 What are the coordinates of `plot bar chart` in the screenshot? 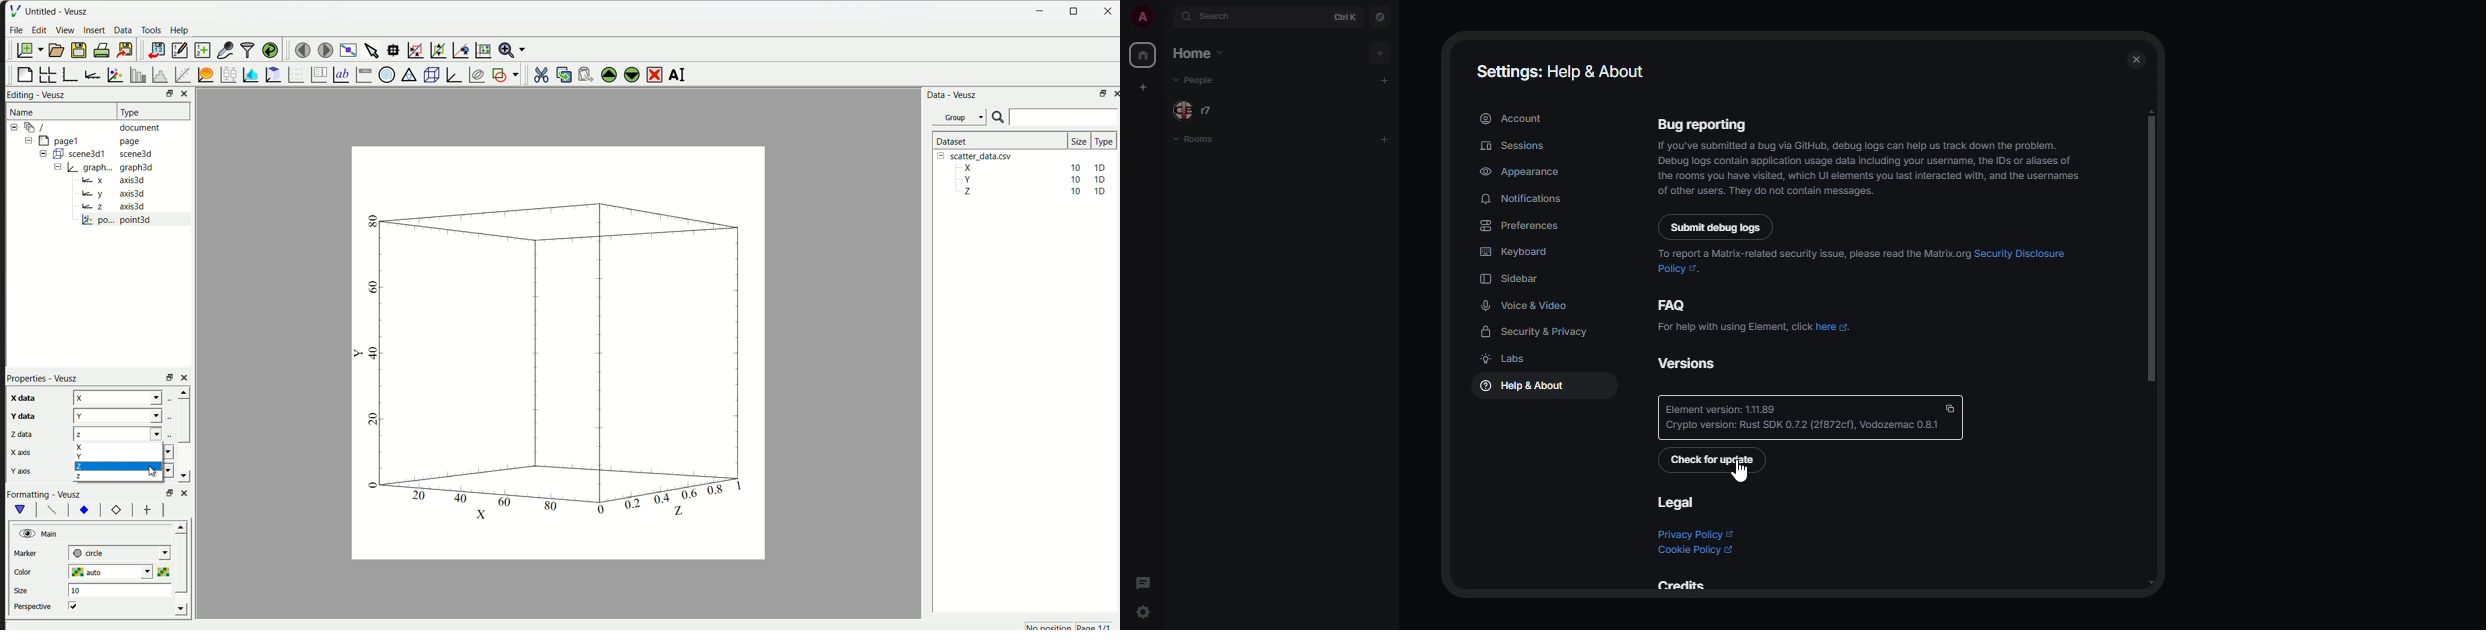 It's located at (134, 75).